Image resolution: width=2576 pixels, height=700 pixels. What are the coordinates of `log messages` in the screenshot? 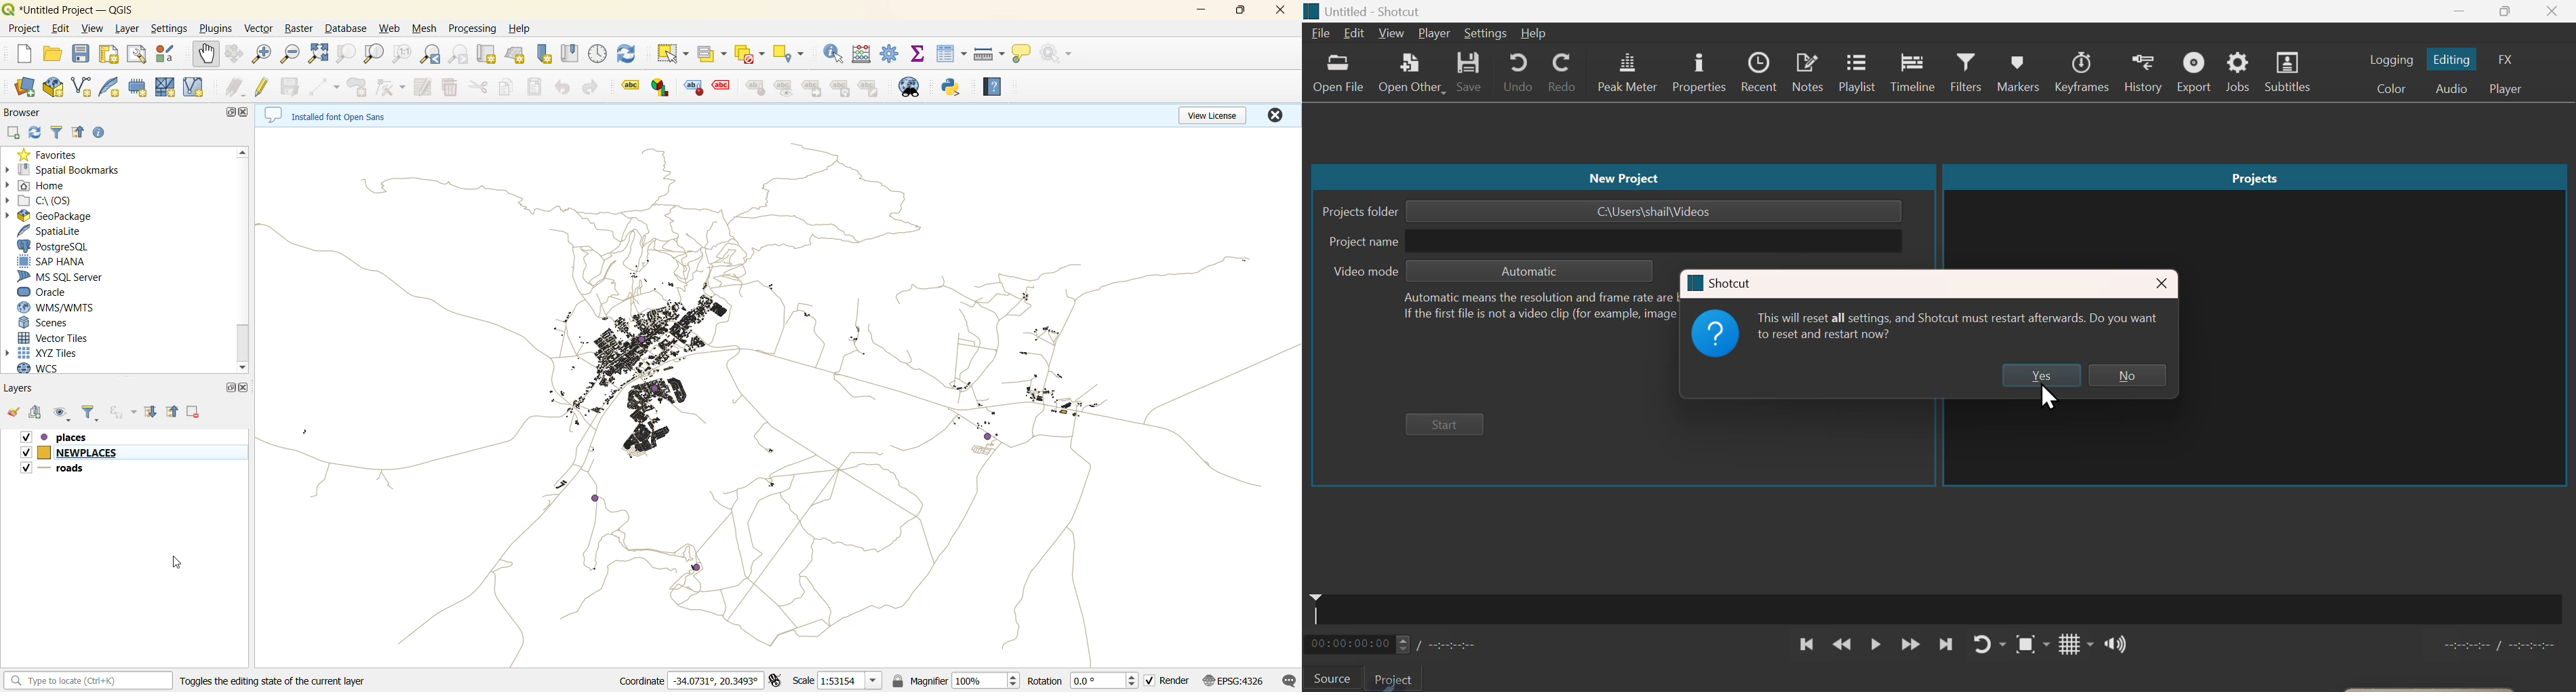 It's located at (1289, 680).